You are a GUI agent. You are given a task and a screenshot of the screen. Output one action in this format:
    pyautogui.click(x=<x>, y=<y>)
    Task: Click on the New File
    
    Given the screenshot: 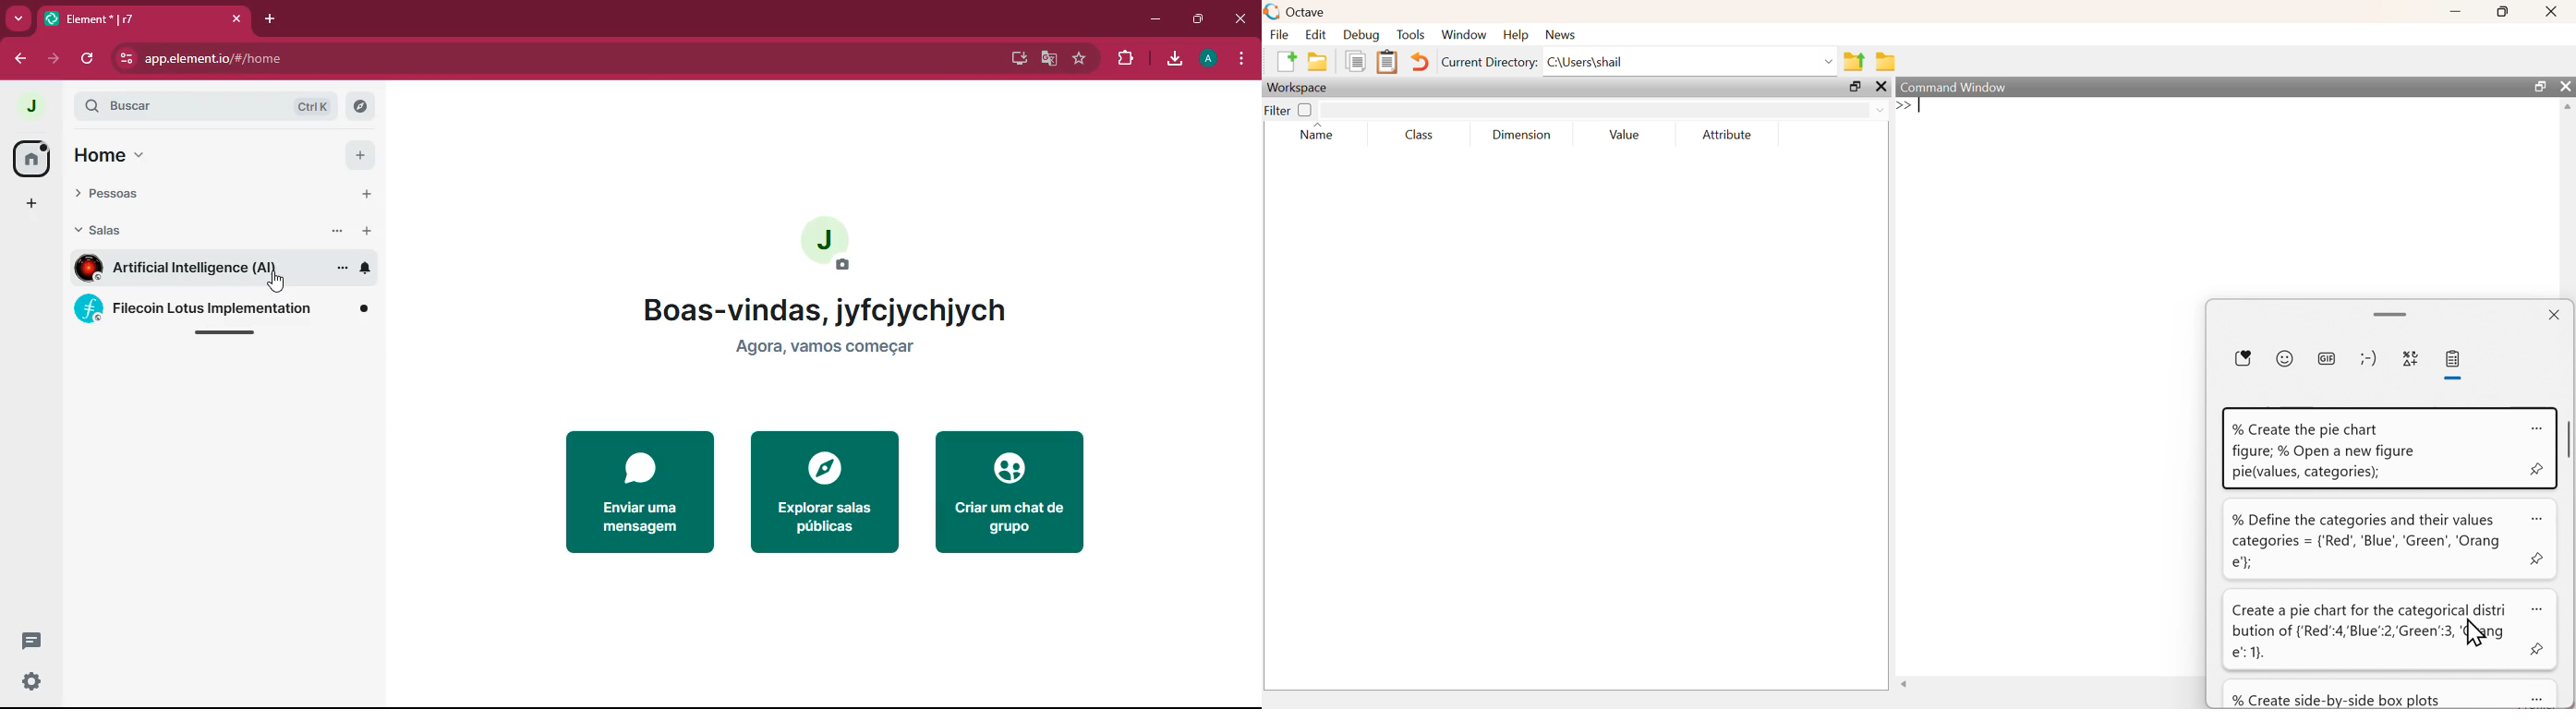 What is the action you would take?
    pyautogui.click(x=1287, y=62)
    